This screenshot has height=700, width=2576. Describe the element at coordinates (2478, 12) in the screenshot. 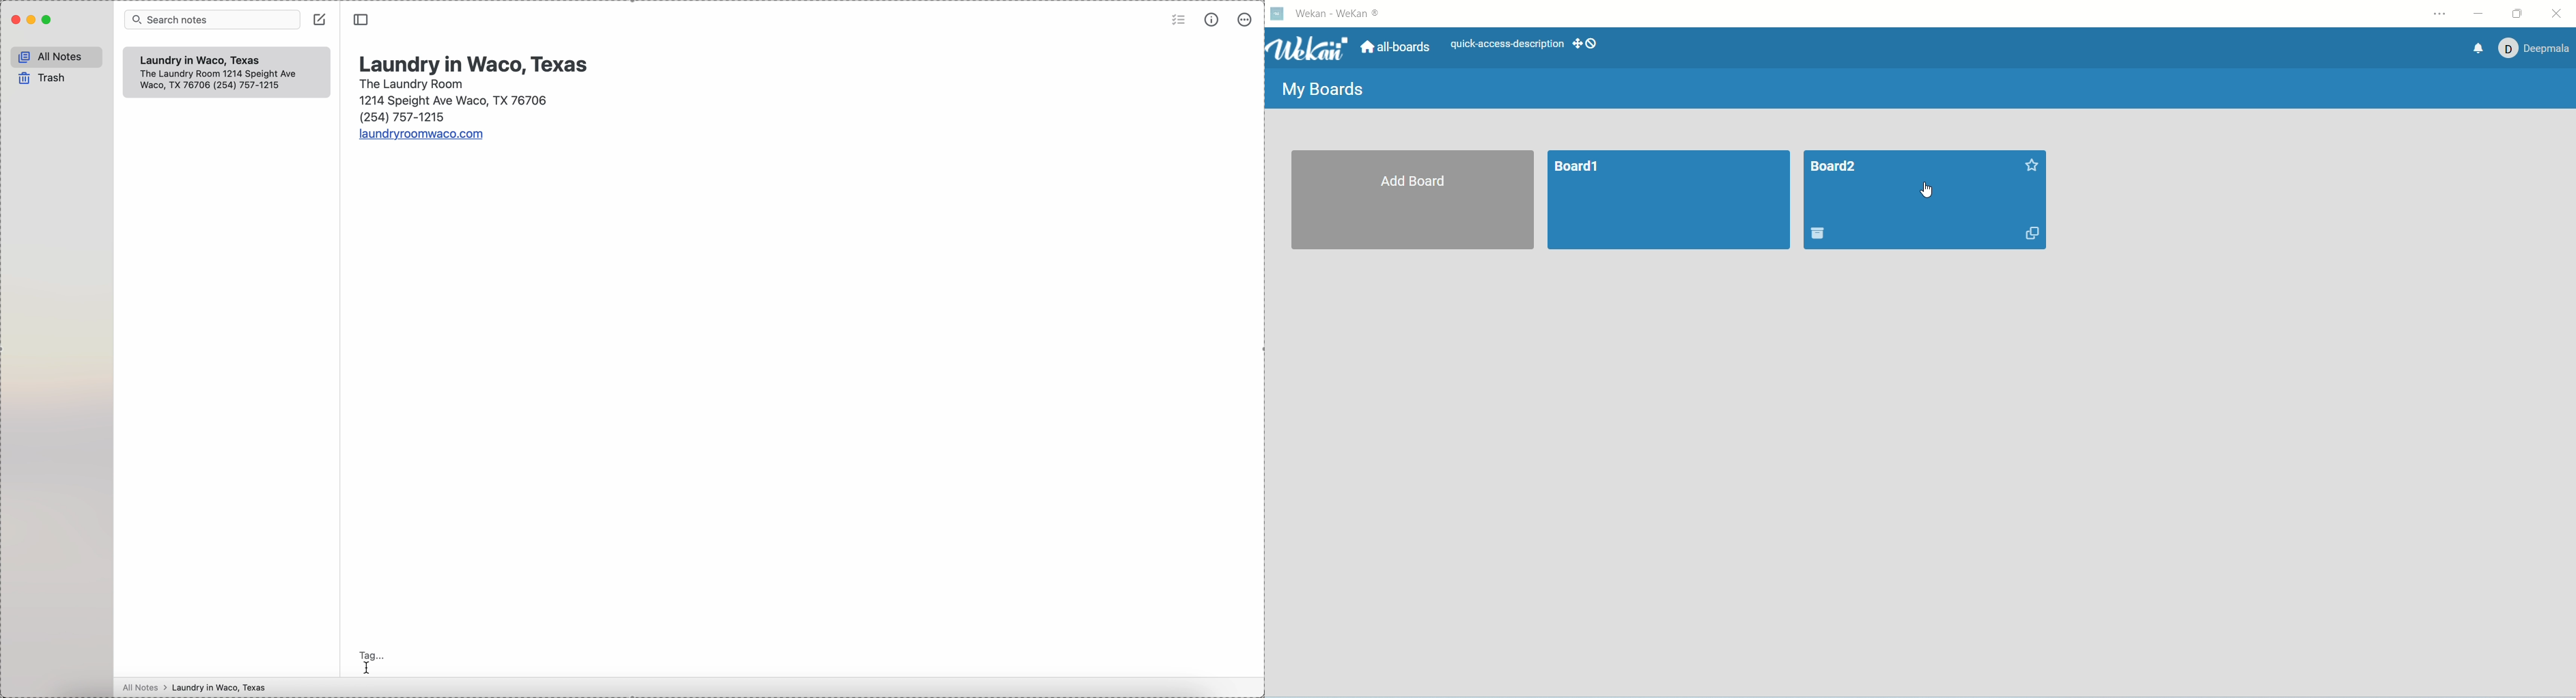

I see `minimize` at that location.